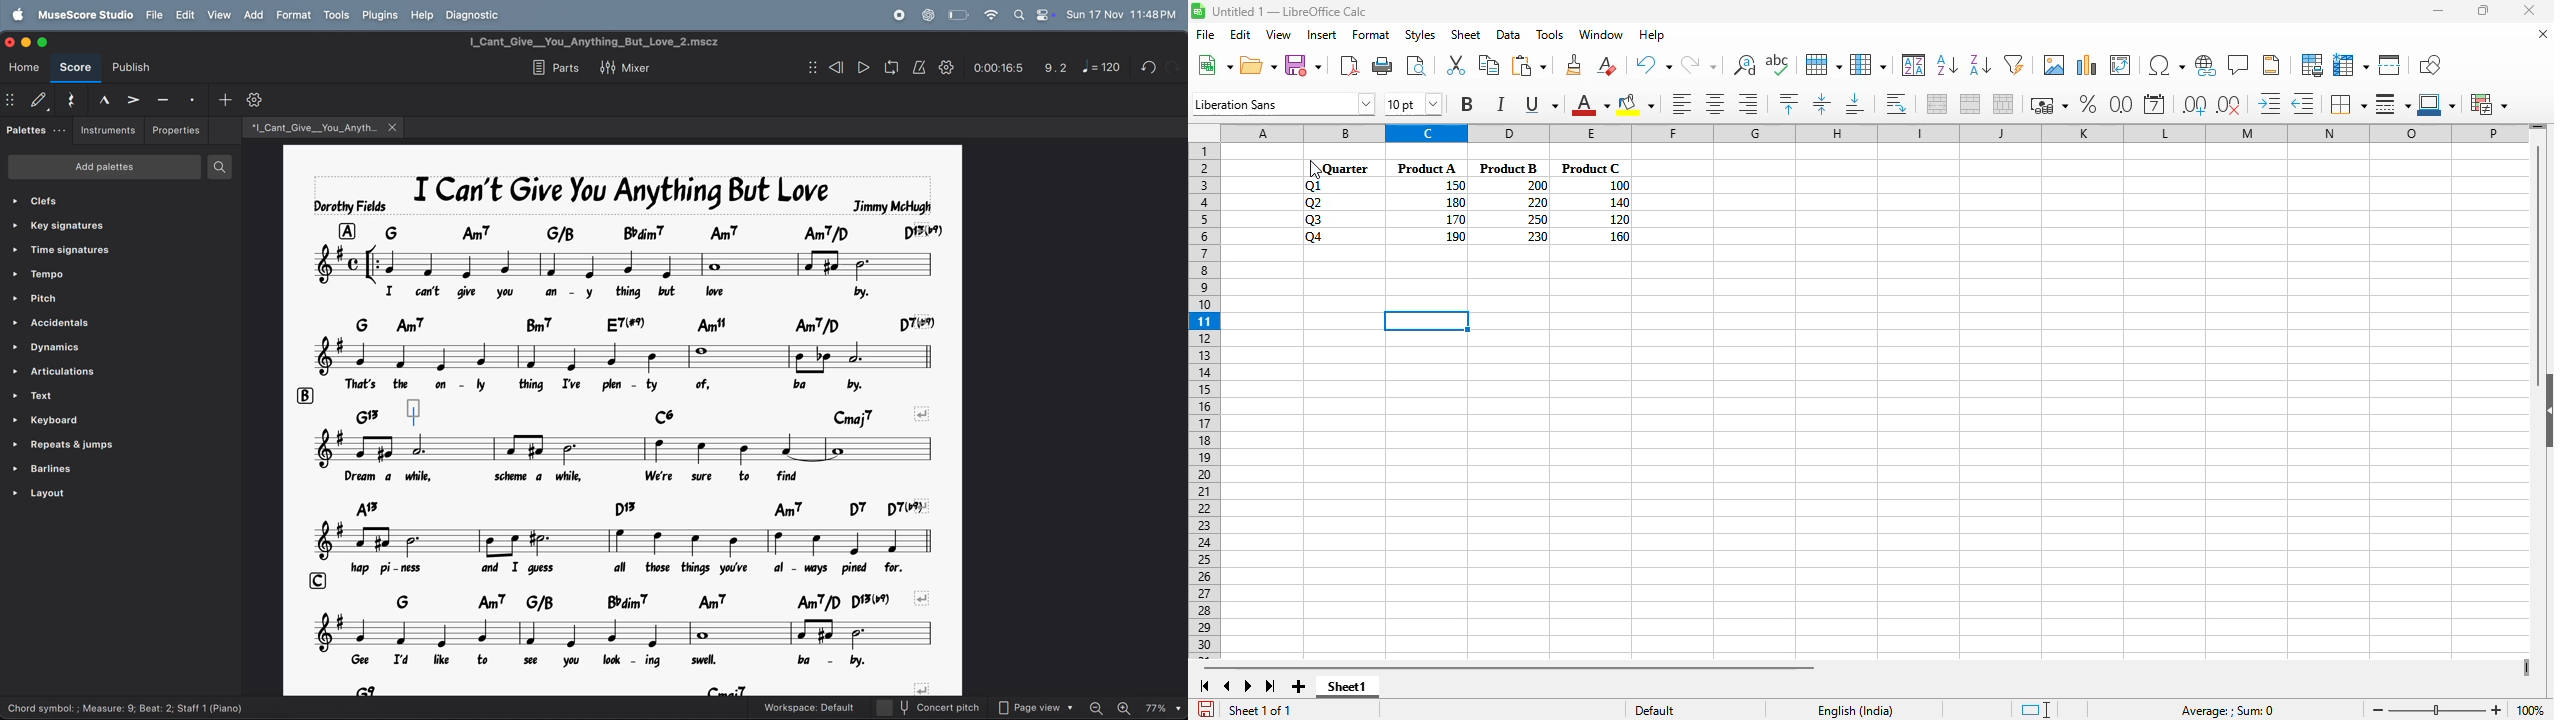  Describe the element at coordinates (1695, 710) in the screenshot. I see `Default` at that location.